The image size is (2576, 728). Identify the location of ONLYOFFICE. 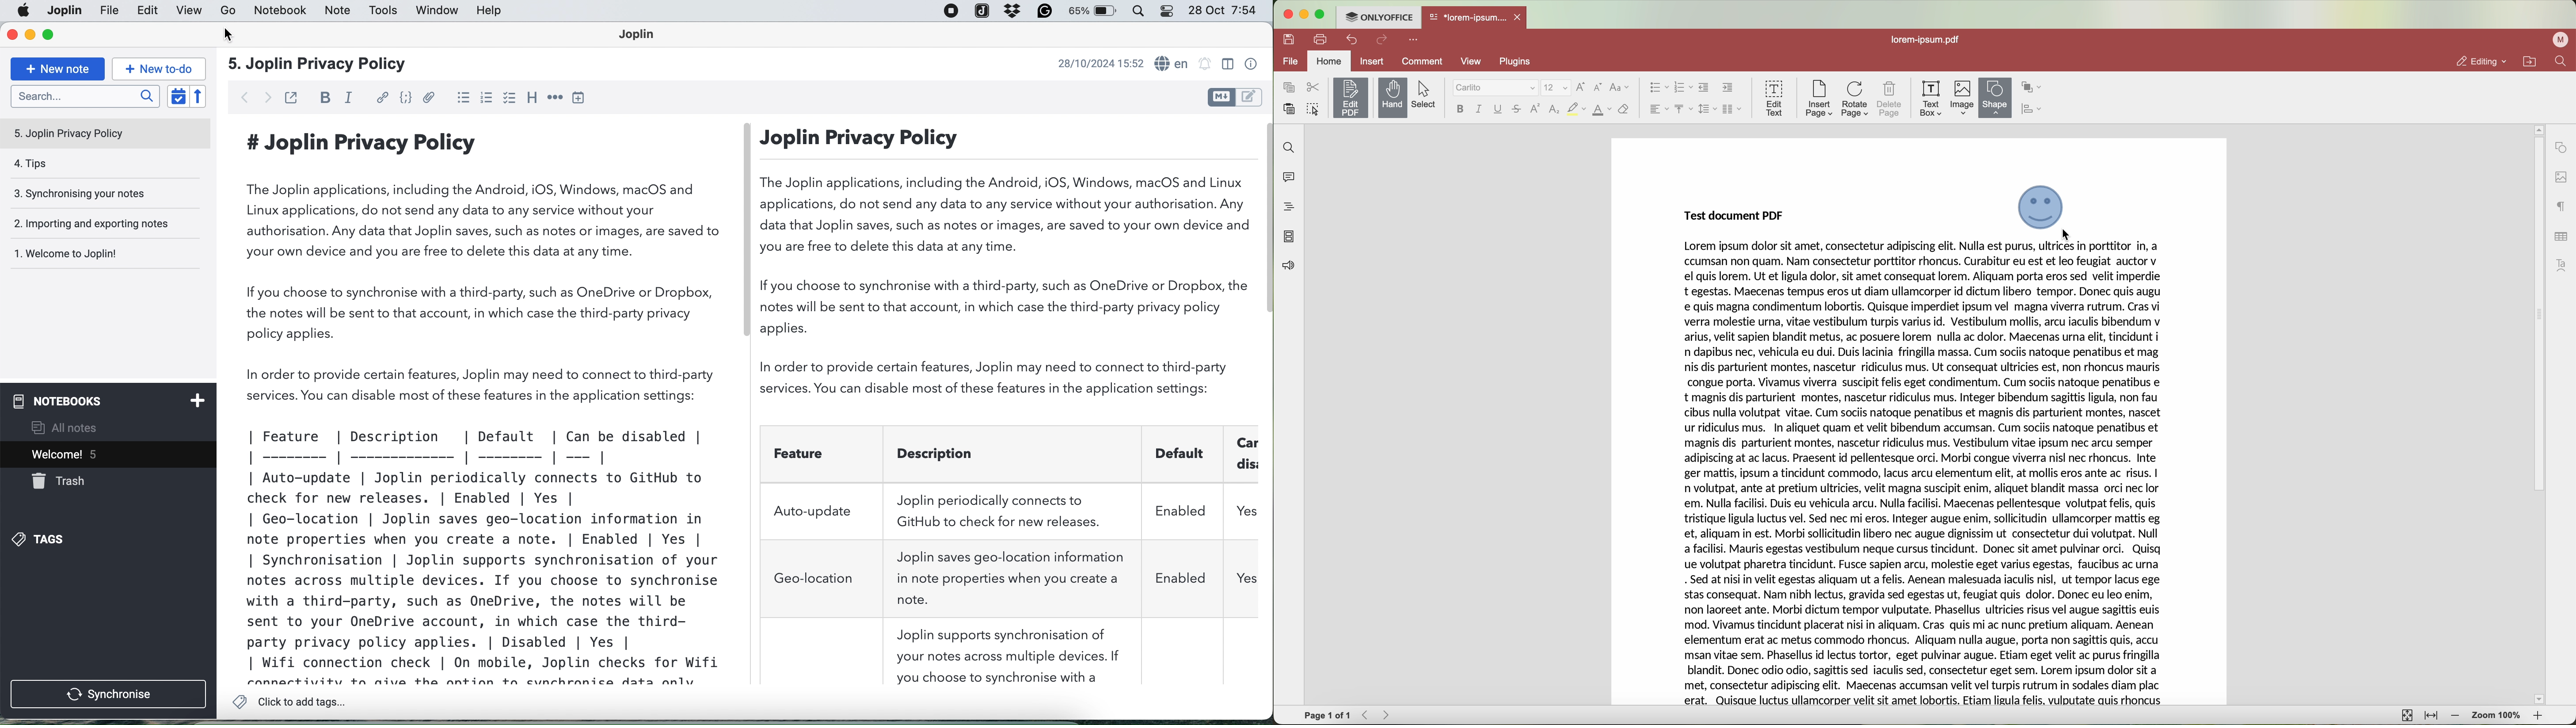
(1379, 17).